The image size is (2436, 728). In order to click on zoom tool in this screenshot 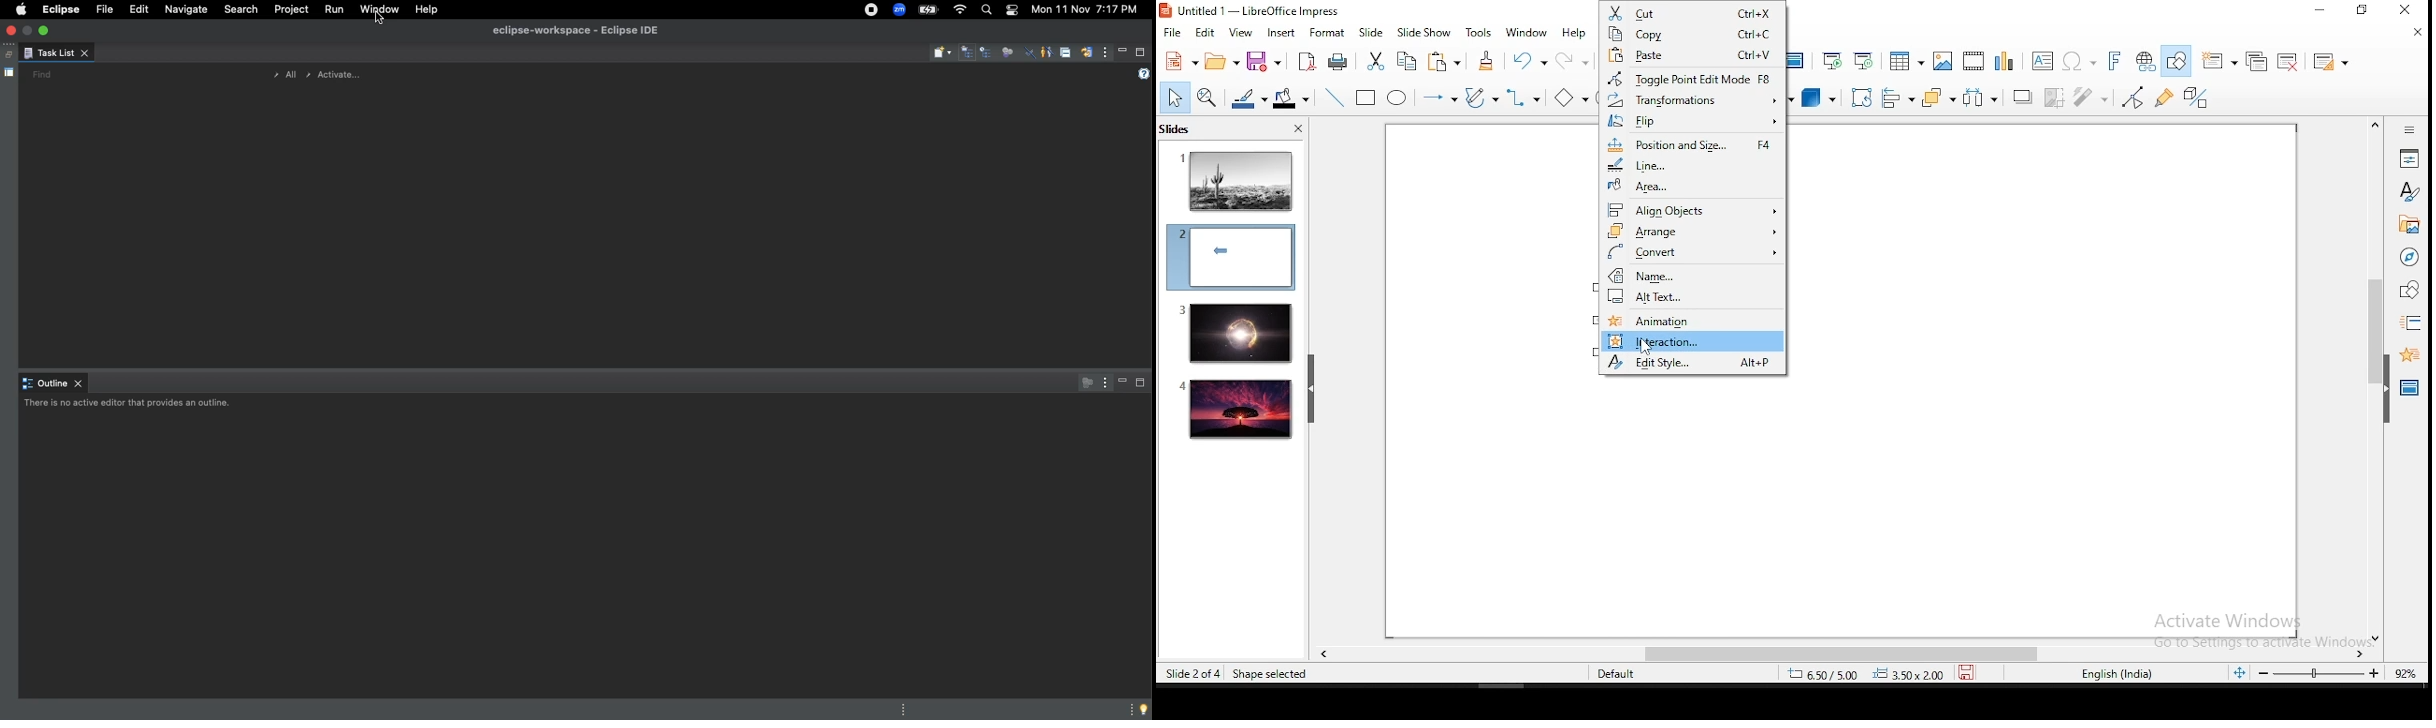, I will do `click(1207, 99)`.